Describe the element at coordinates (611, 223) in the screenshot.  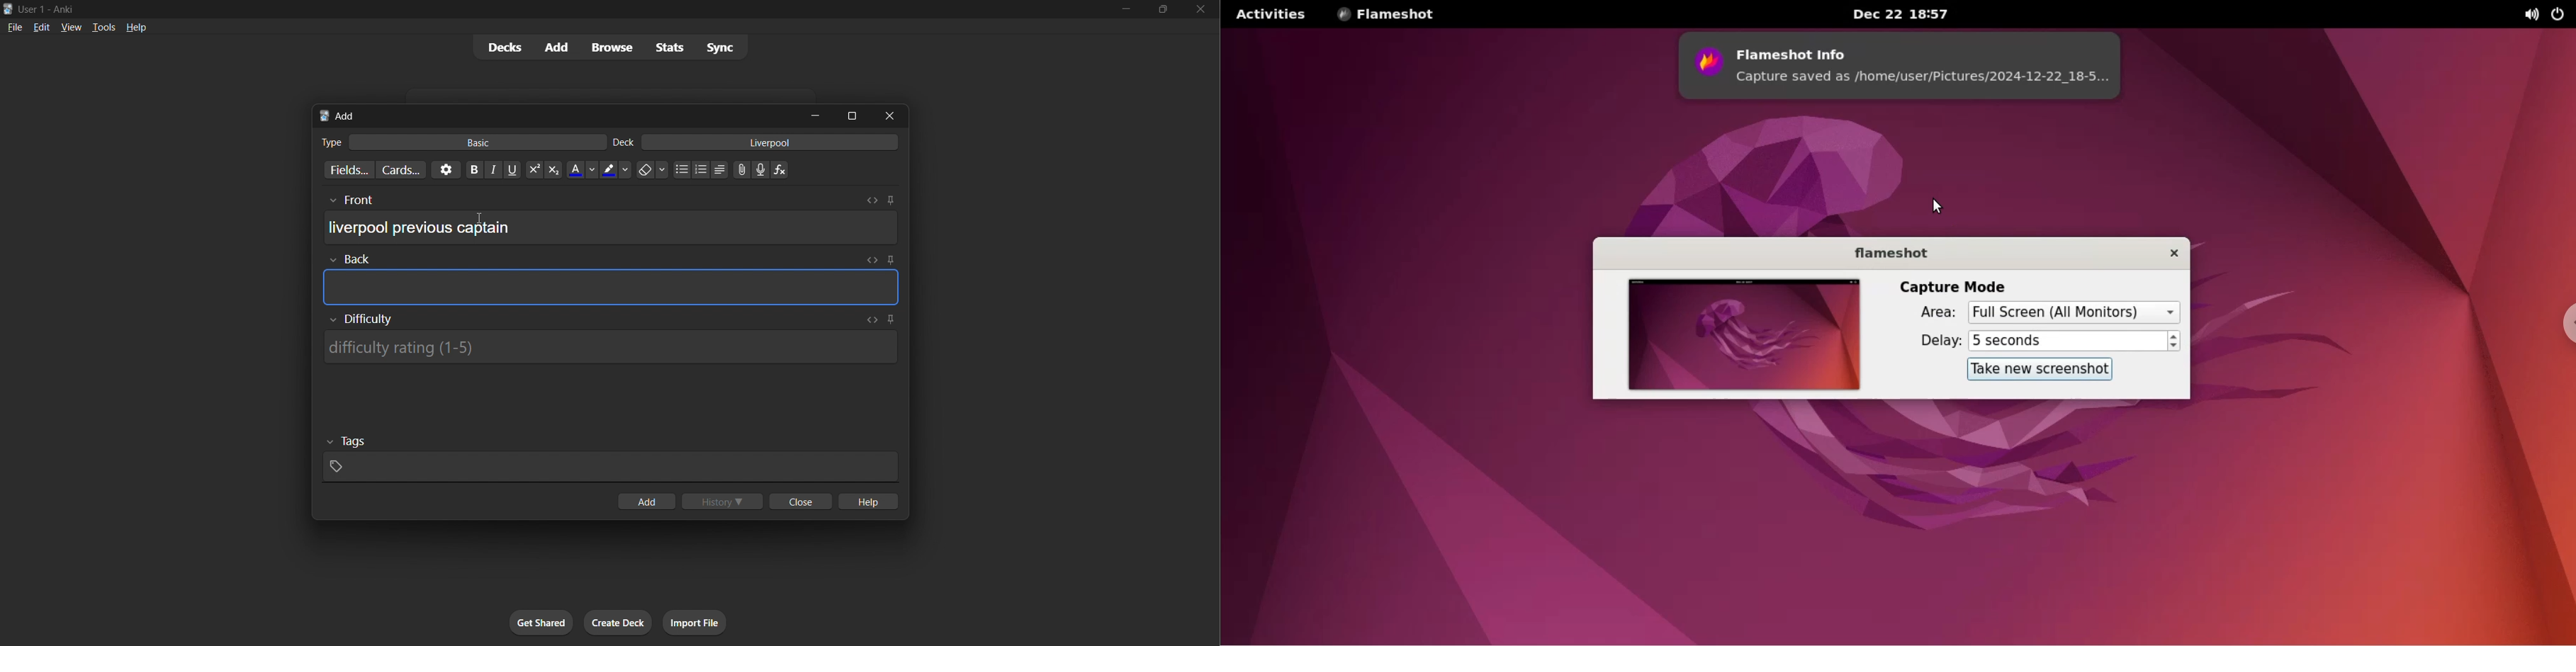
I see `card front input box` at that location.